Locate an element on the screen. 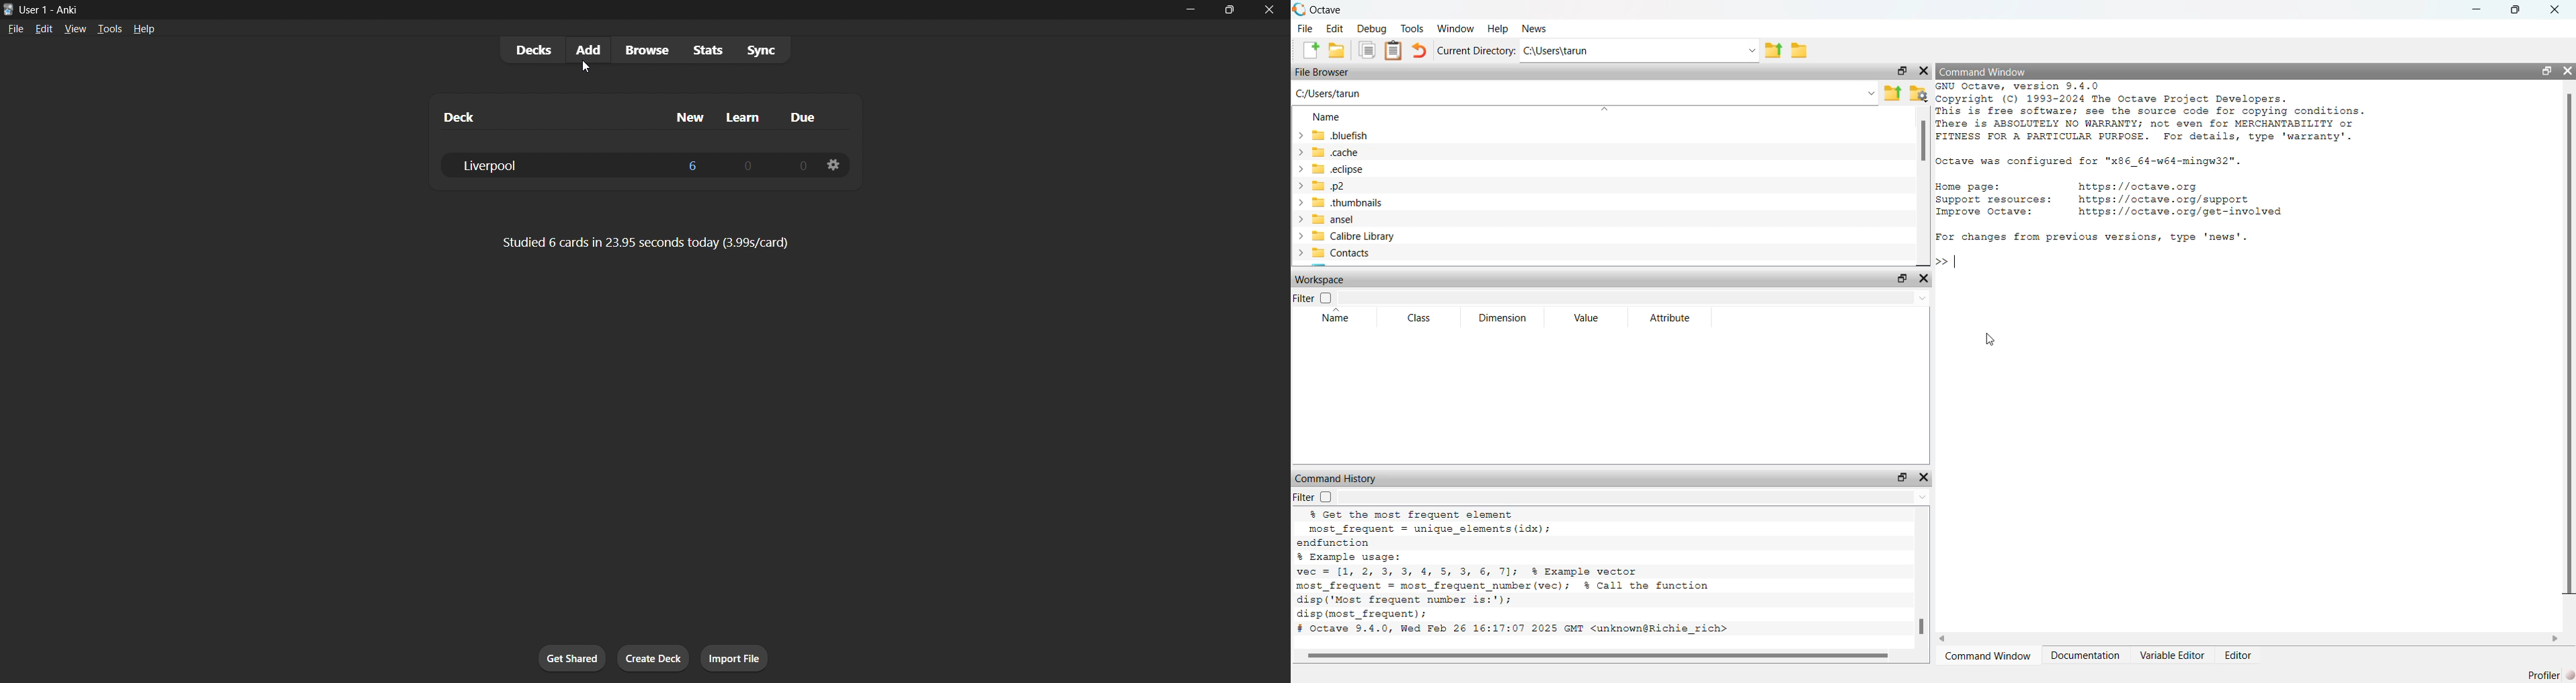  decks is located at coordinates (532, 50).